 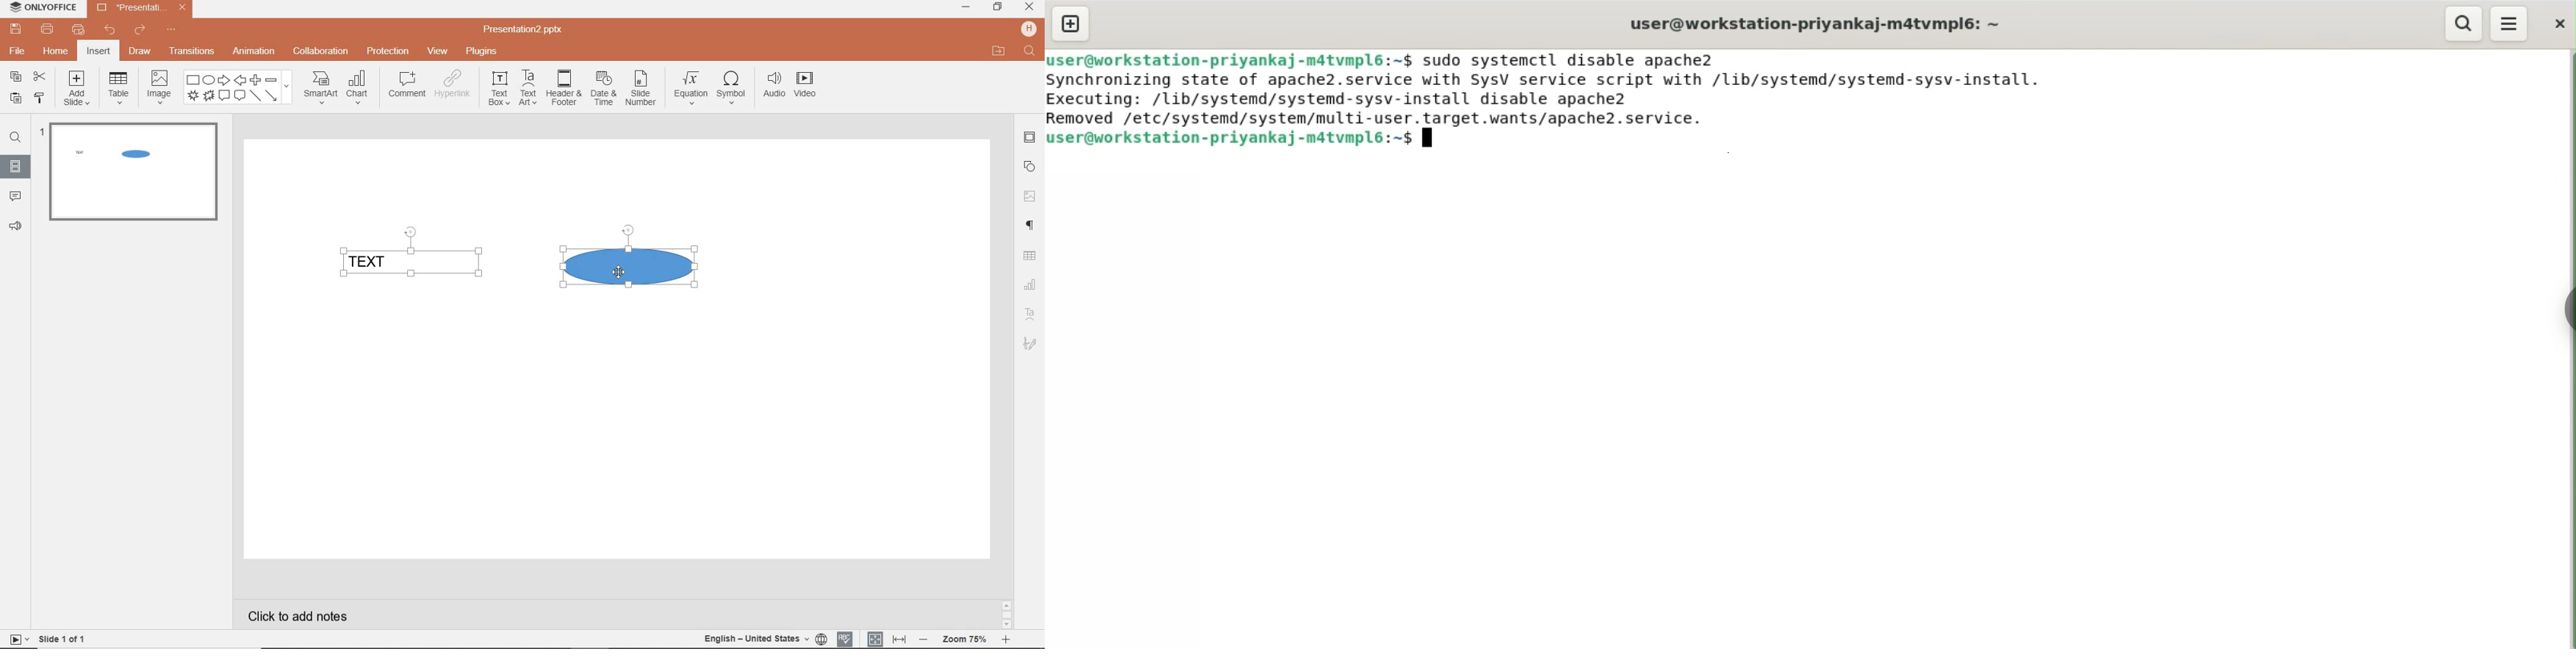 What do you see at coordinates (730, 90) in the screenshot?
I see `symbol` at bounding box center [730, 90].